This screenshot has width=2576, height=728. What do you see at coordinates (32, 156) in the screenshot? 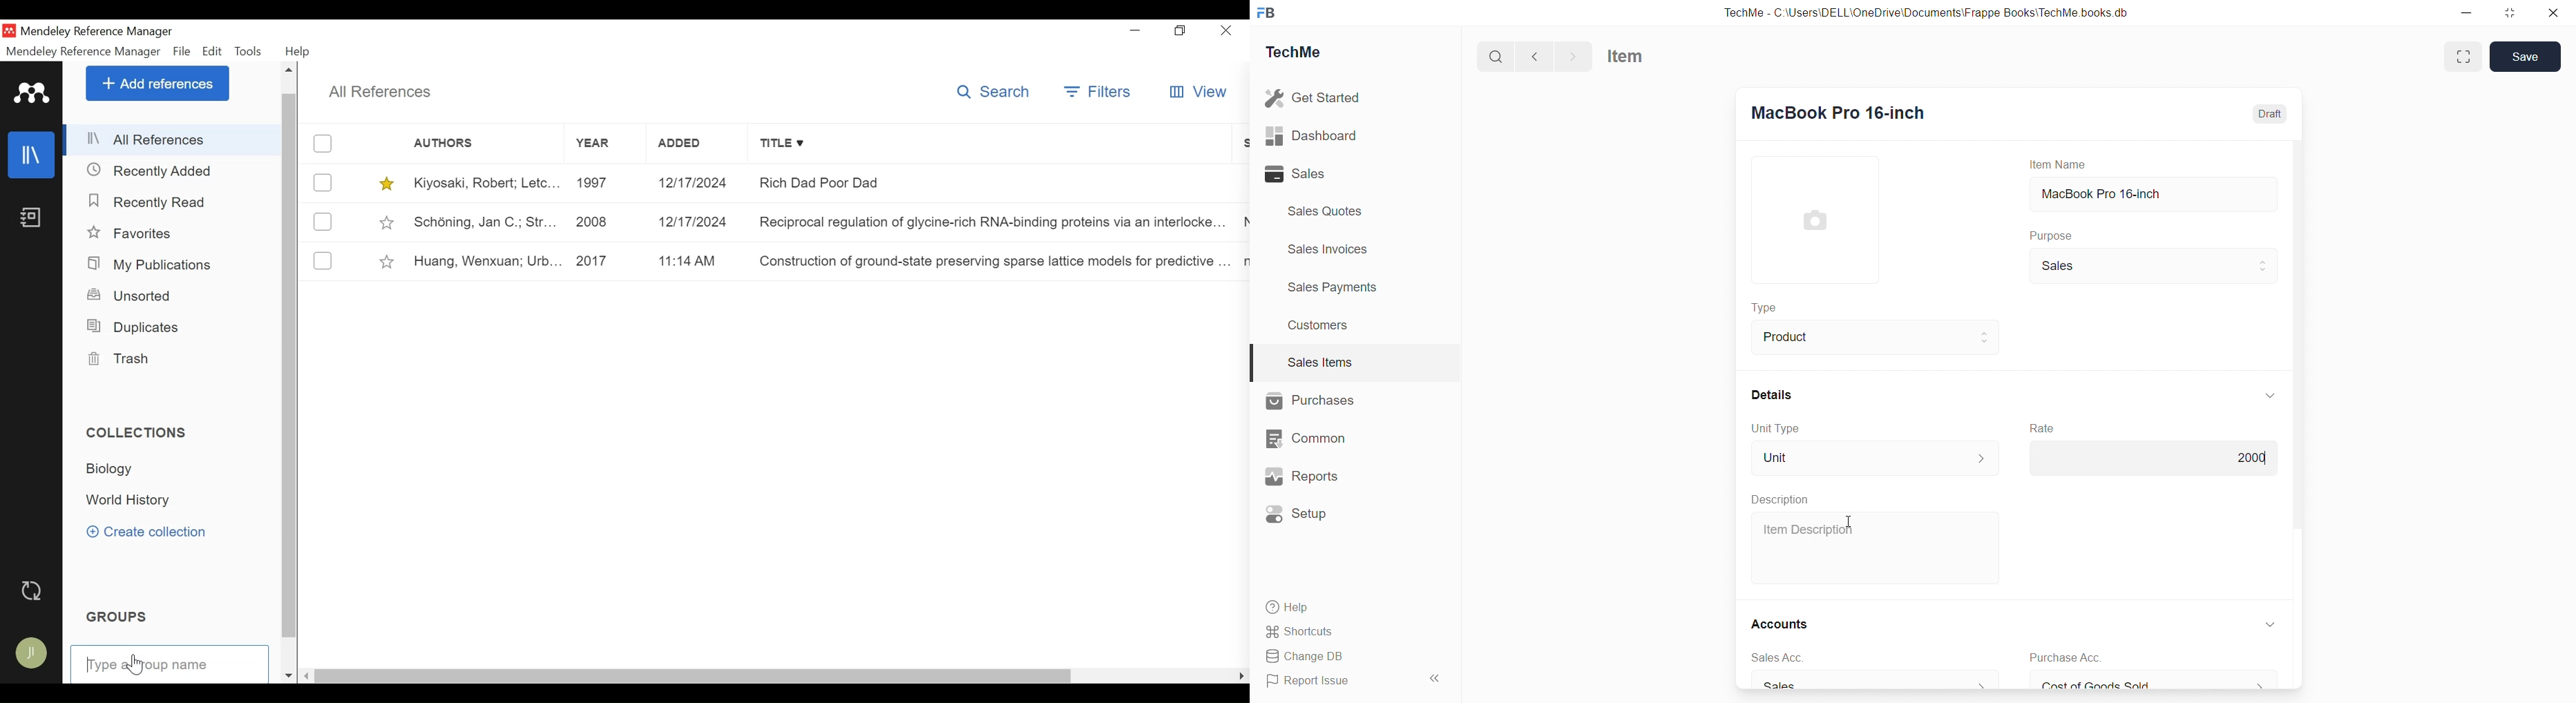
I see `Library` at bounding box center [32, 156].